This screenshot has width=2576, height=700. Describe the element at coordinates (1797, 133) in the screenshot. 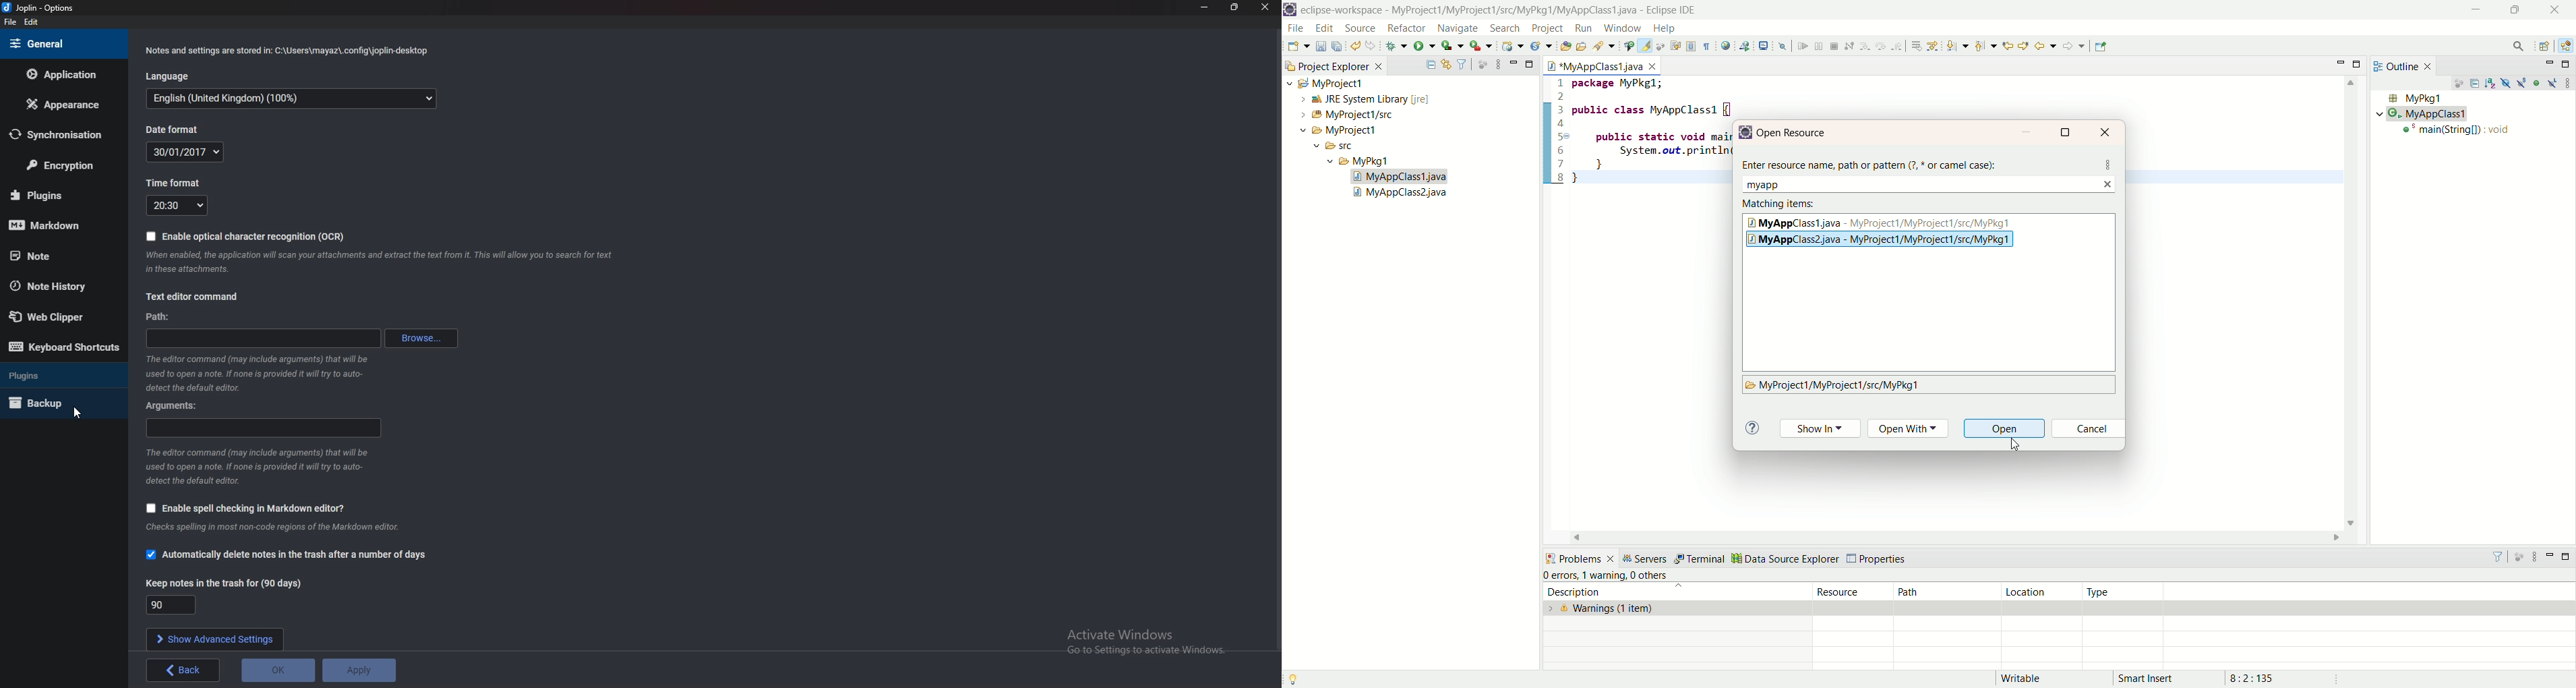

I see `open resource` at that location.